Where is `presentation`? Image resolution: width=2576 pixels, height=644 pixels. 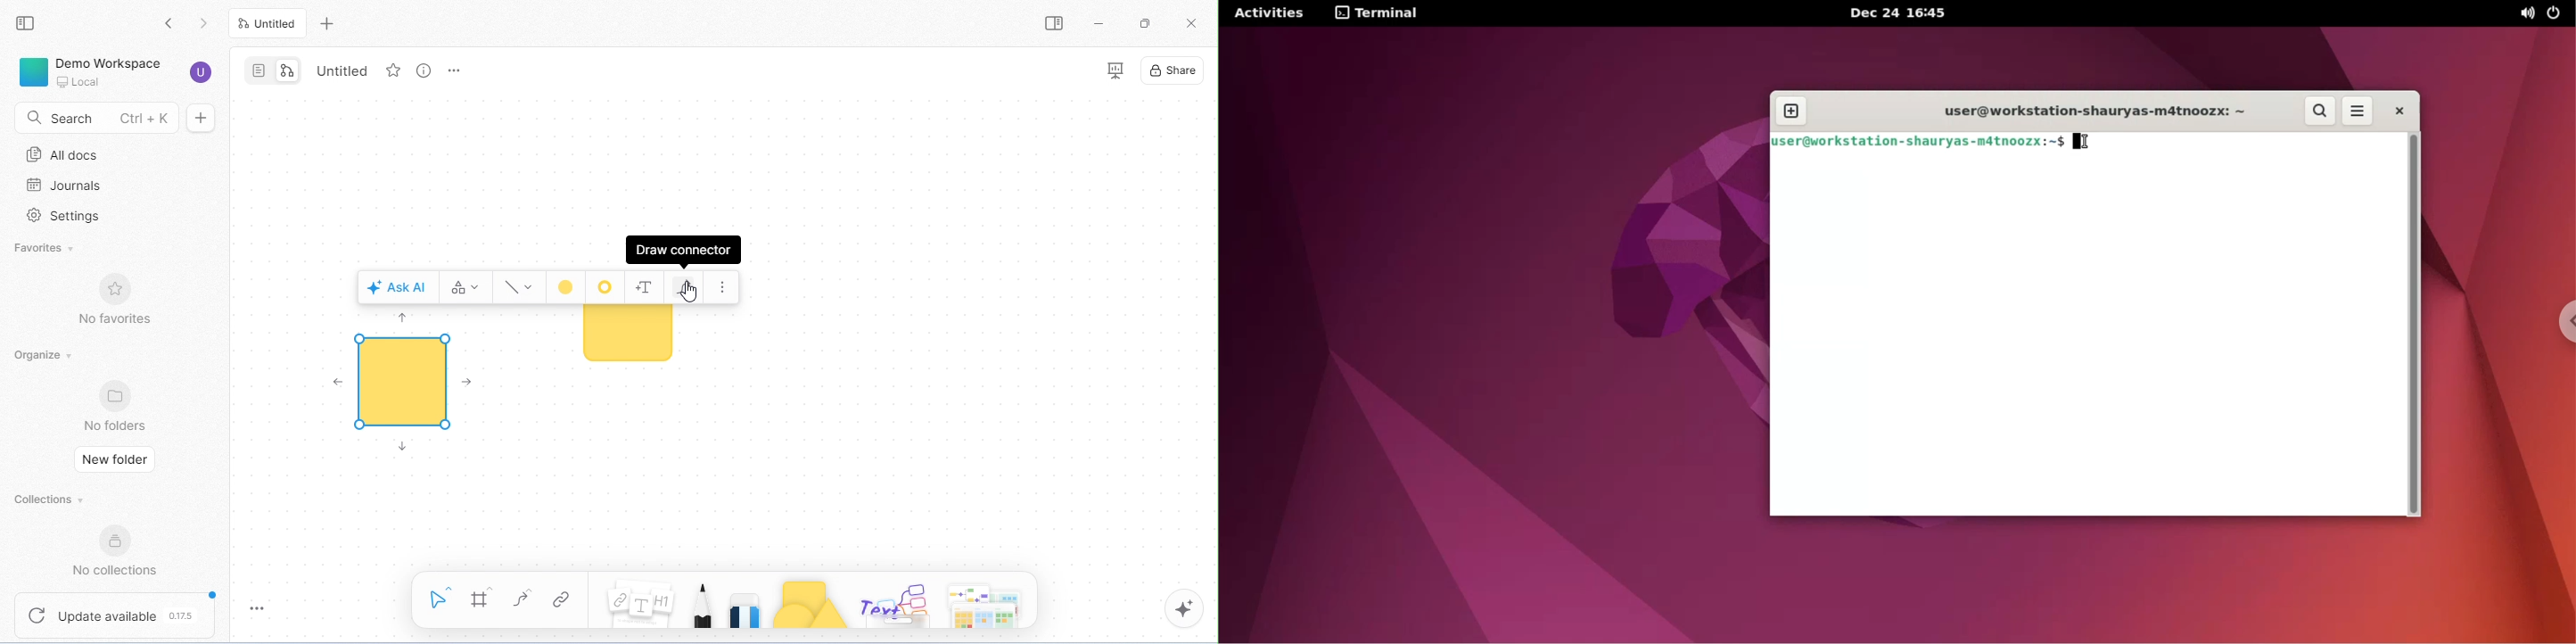 presentation is located at coordinates (1116, 71).